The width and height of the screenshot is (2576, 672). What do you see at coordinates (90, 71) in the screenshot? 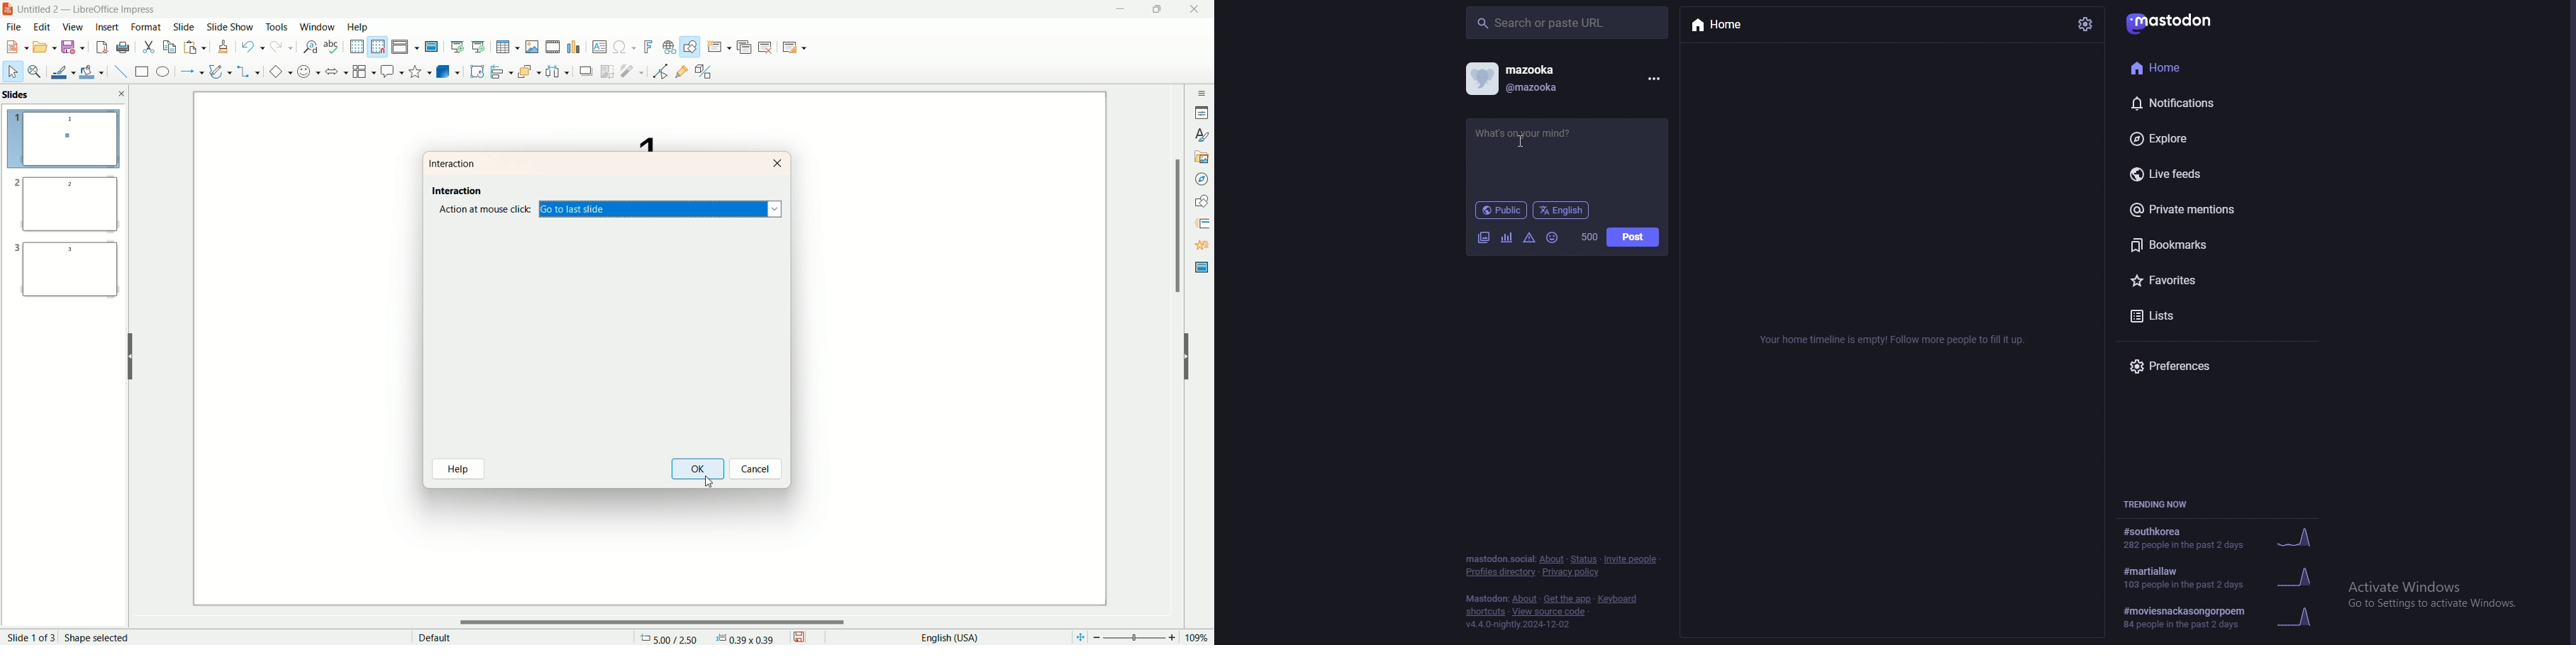
I see `fill color` at bounding box center [90, 71].